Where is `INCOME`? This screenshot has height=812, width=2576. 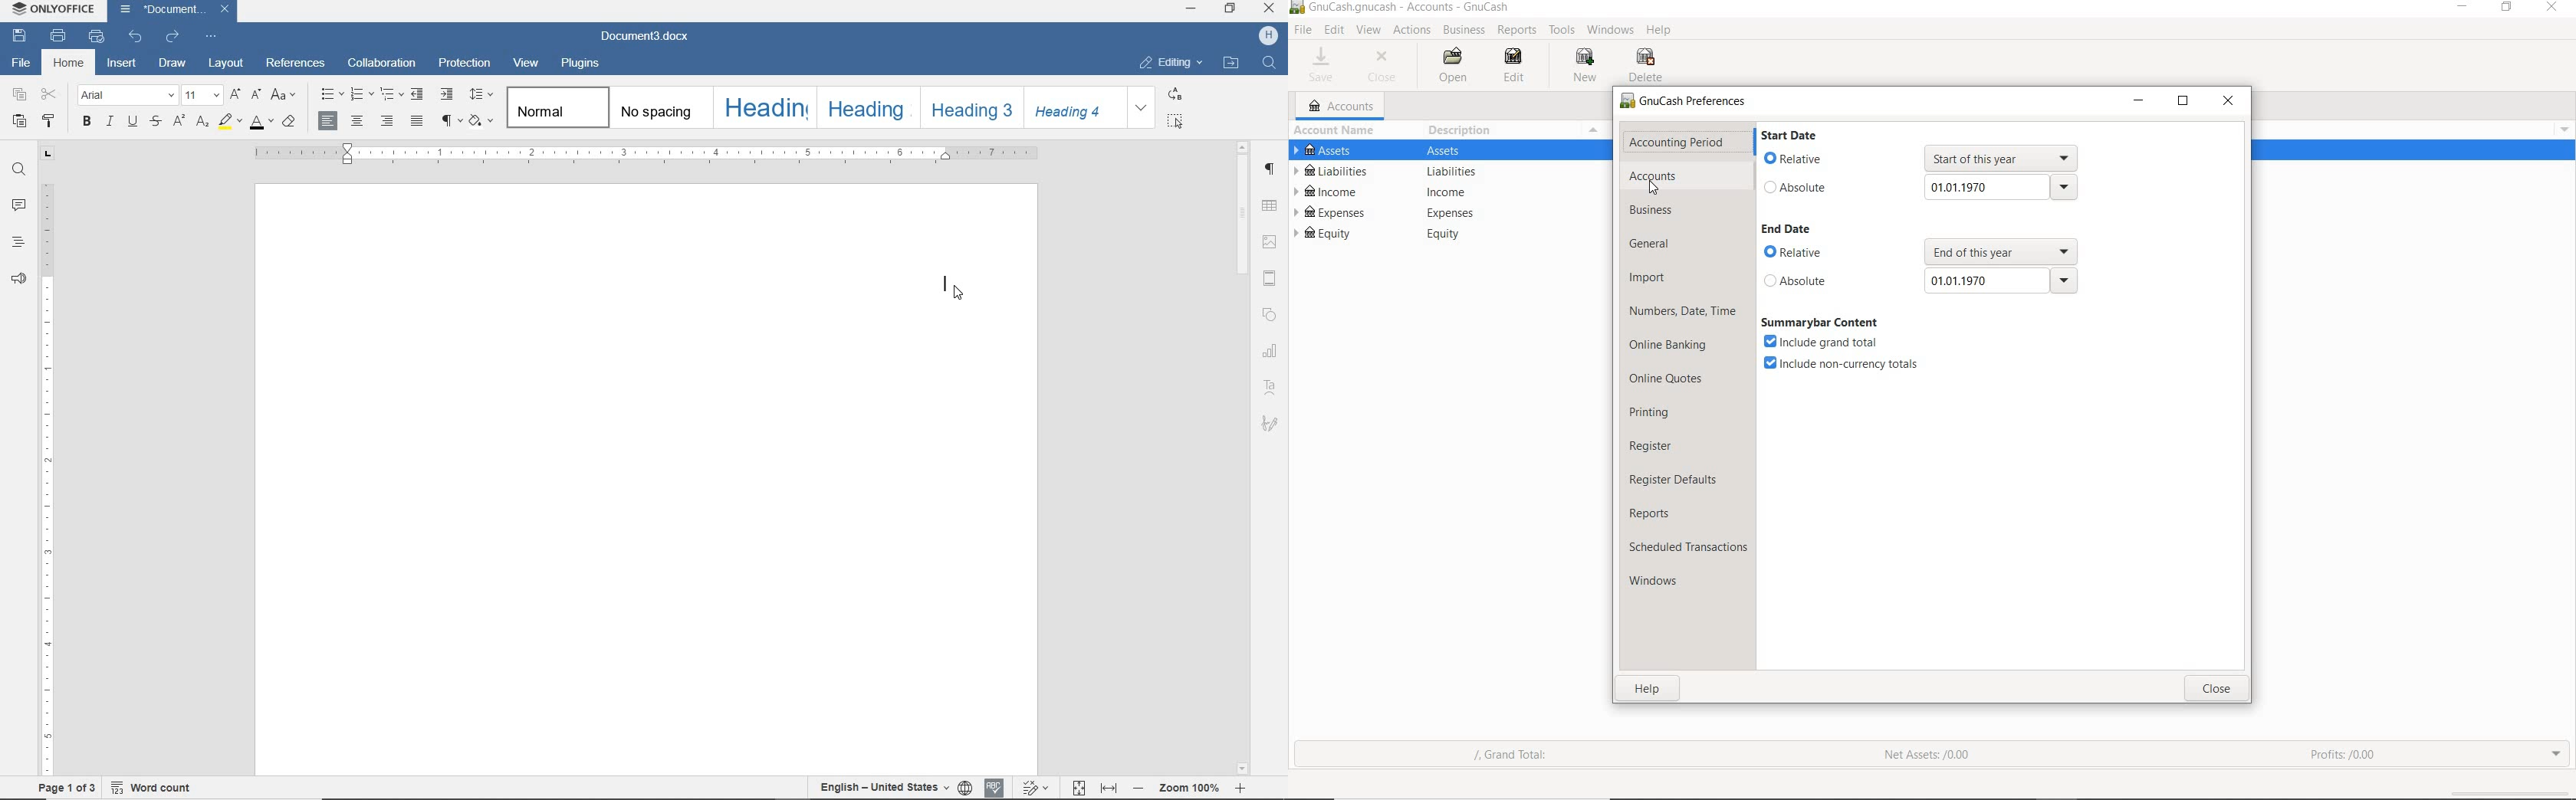
INCOME is located at coordinates (1329, 192).